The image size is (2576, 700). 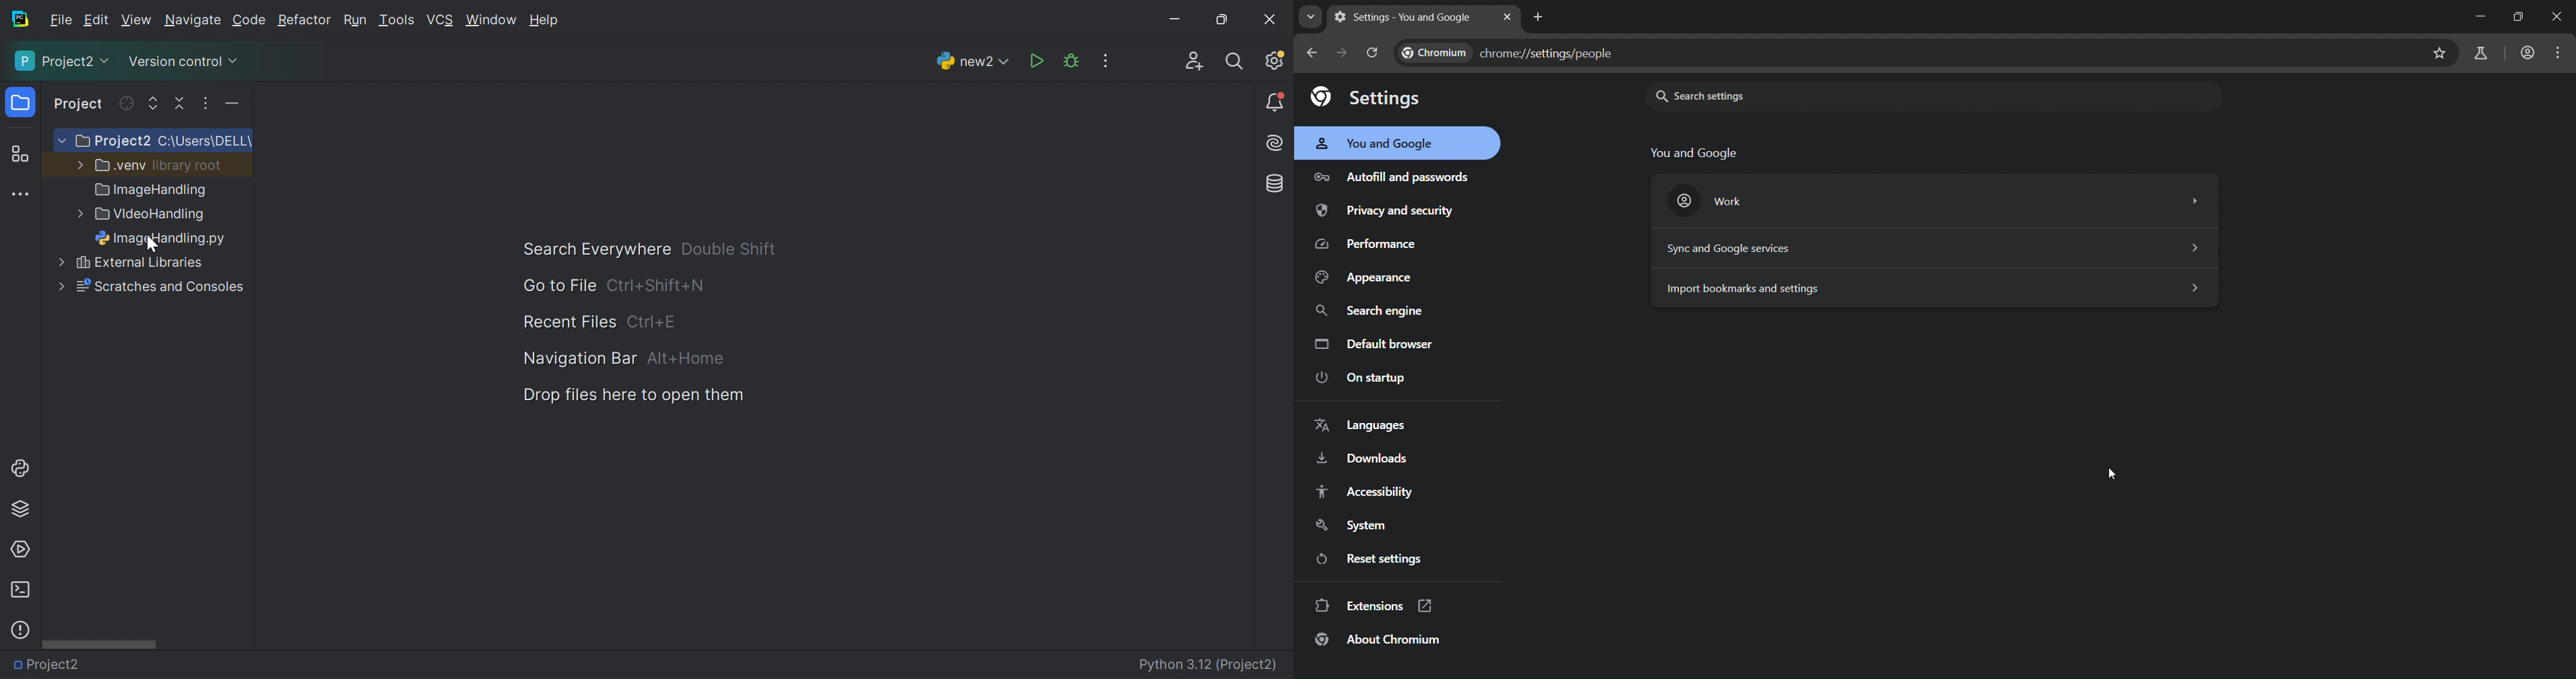 What do you see at coordinates (1038, 62) in the screenshot?
I see `Run` at bounding box center [1038, 62].